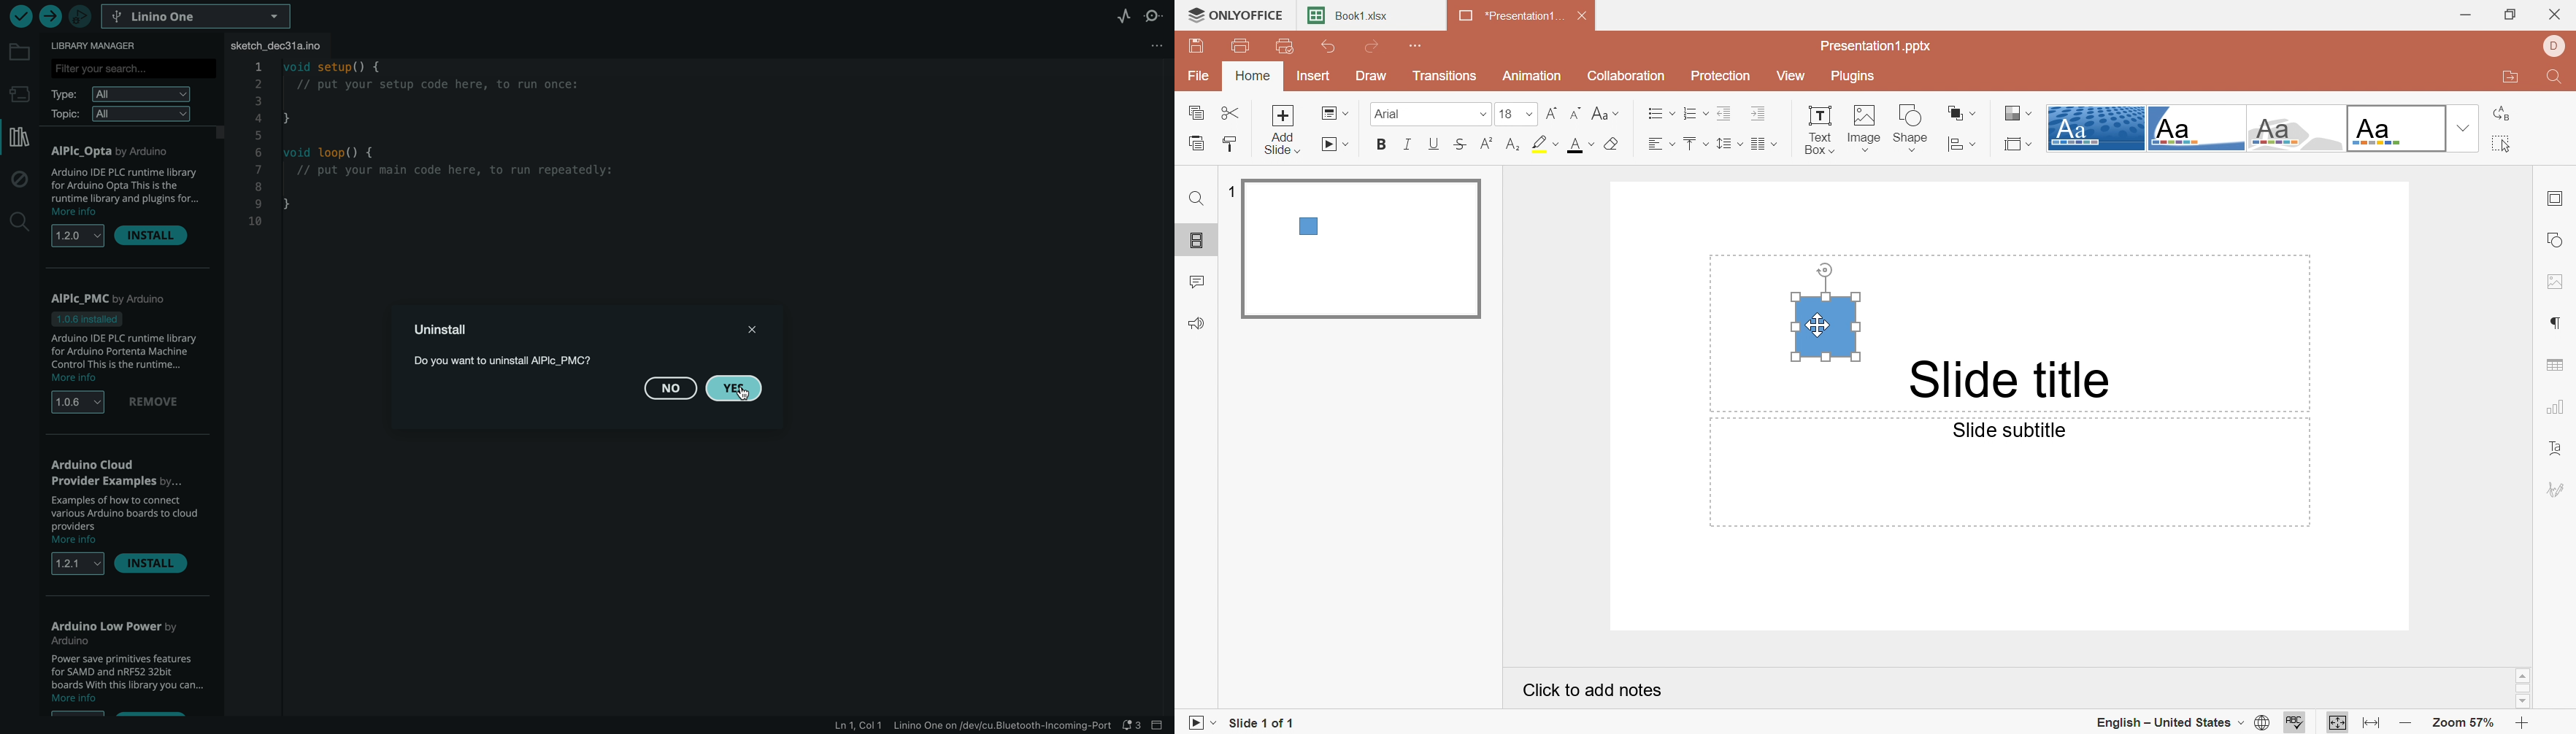 This screenshot has height=756, width=2576. What do you see at coordinates (1506, 115) in the screenshot?
I see `18` at bounding box center [1506, 115].